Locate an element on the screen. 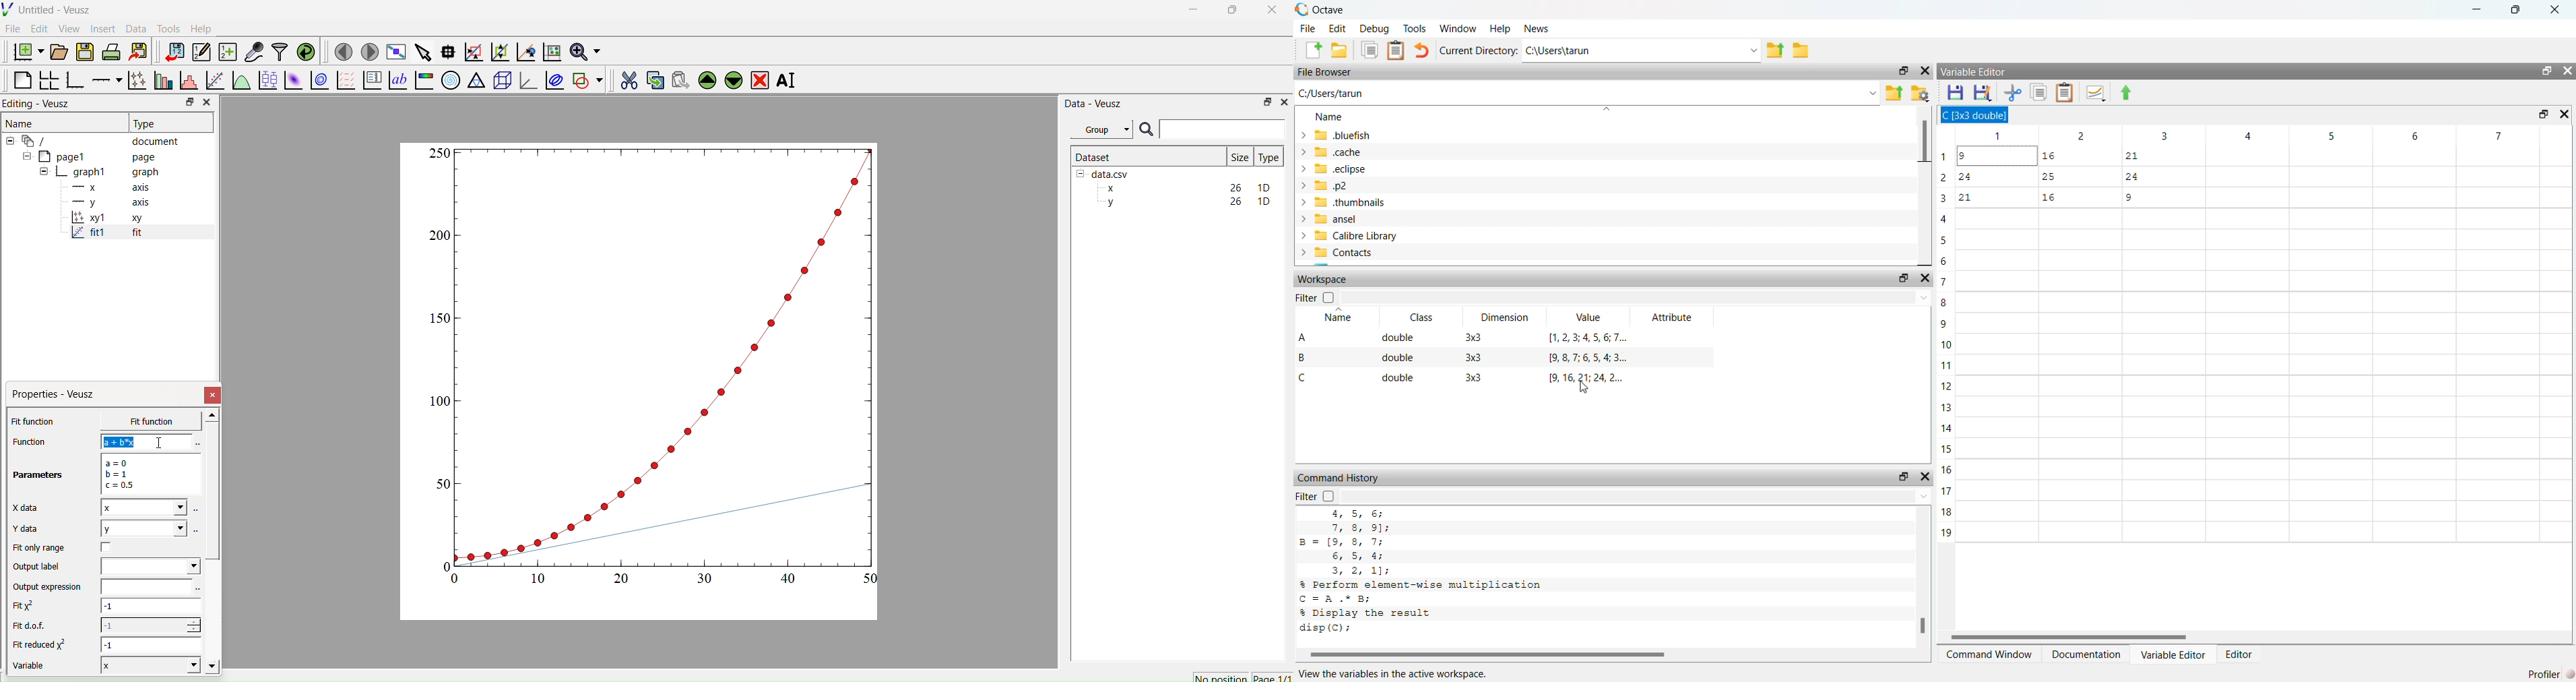 The image size is (2576, 700). Octave is located at coordinates (1320, 10).